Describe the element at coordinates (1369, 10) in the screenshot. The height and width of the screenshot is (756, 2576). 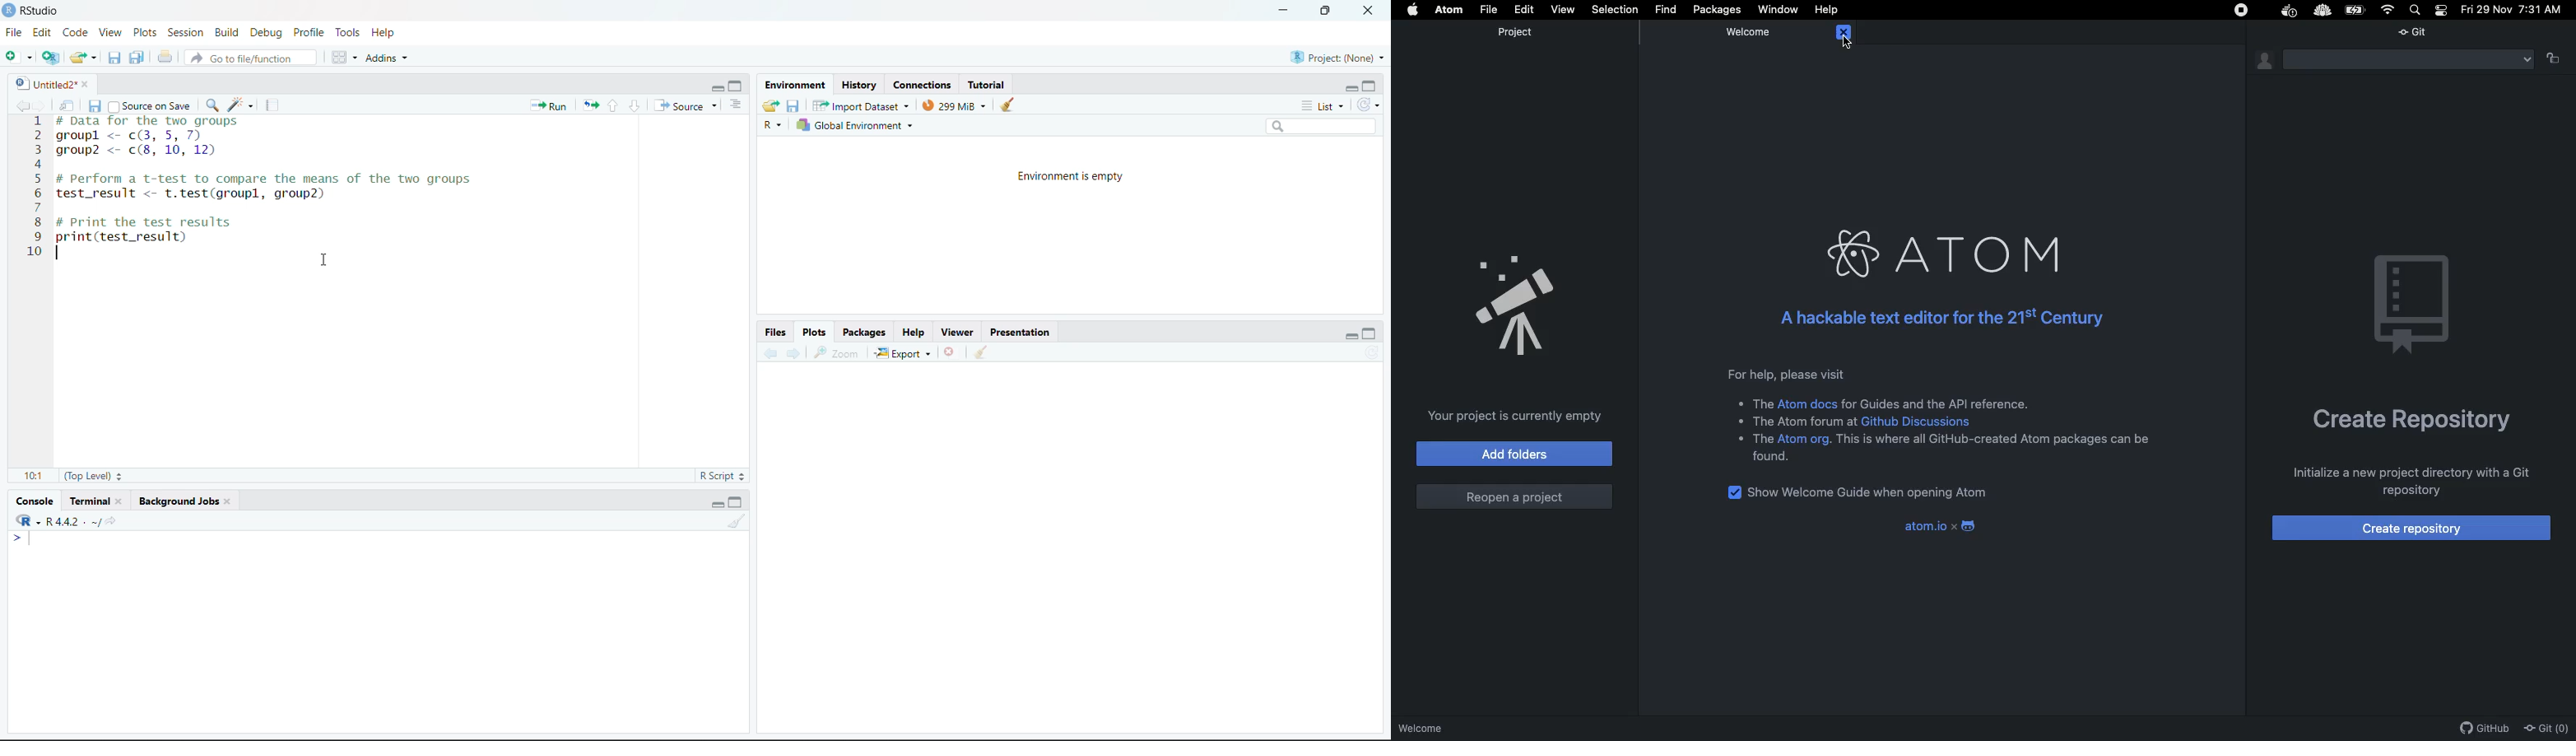
I see `close` at that location.